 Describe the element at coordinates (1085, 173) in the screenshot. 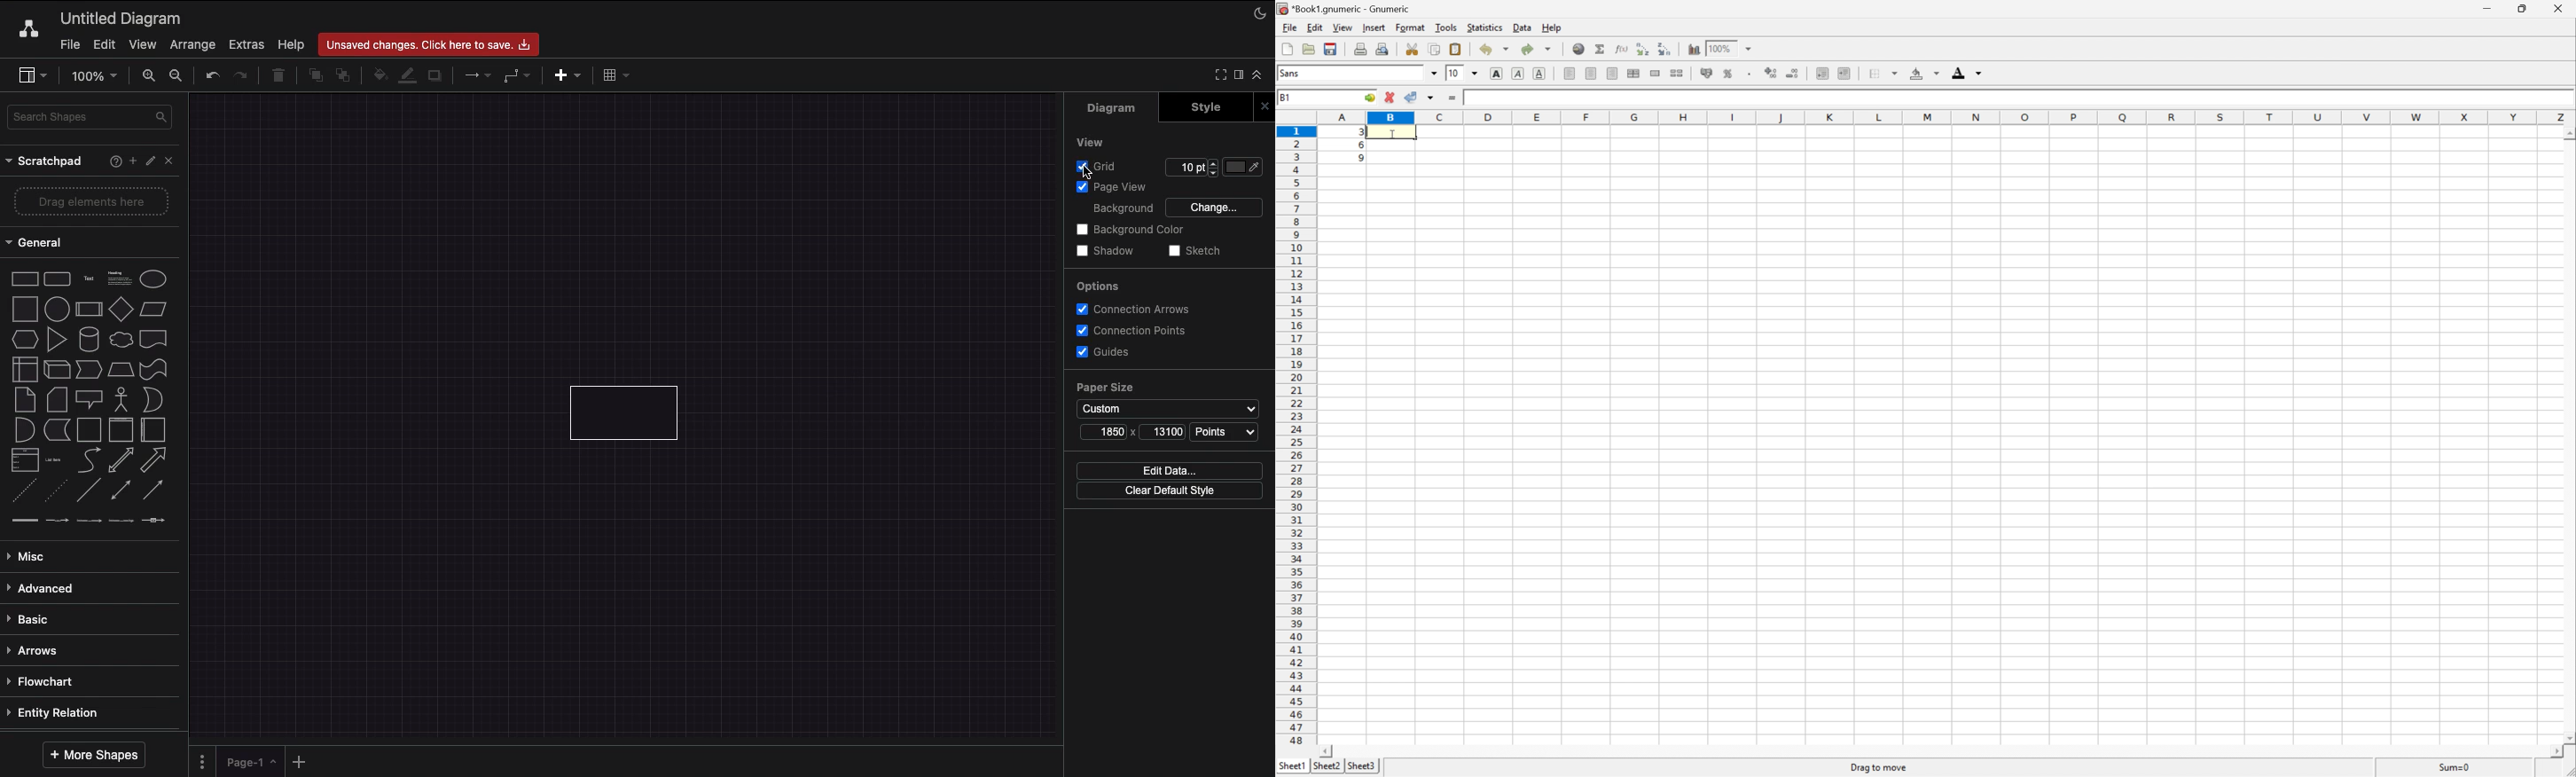

I see `cursor` at that location.